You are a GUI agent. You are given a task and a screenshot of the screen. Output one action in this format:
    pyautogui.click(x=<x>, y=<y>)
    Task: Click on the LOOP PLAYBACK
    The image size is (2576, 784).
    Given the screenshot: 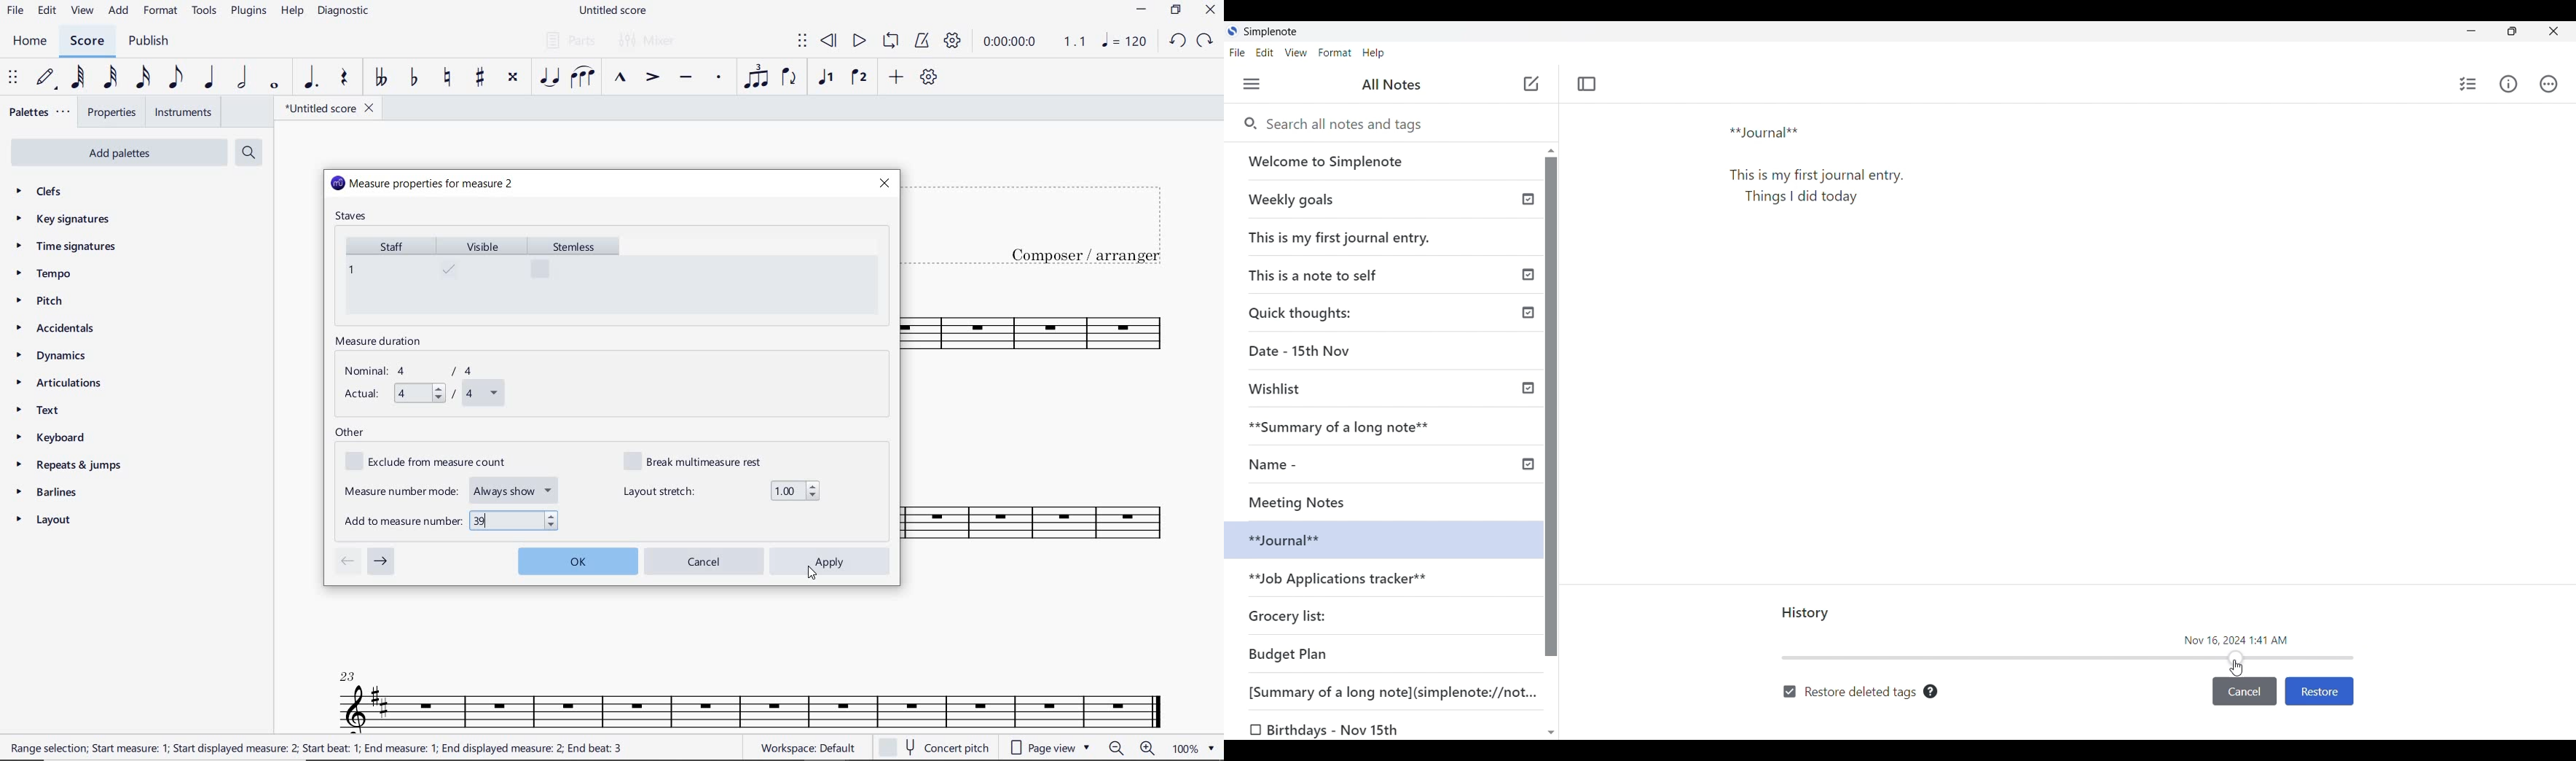 What is the action you would take?
    pyautogui.click(x=890, y=42)
    